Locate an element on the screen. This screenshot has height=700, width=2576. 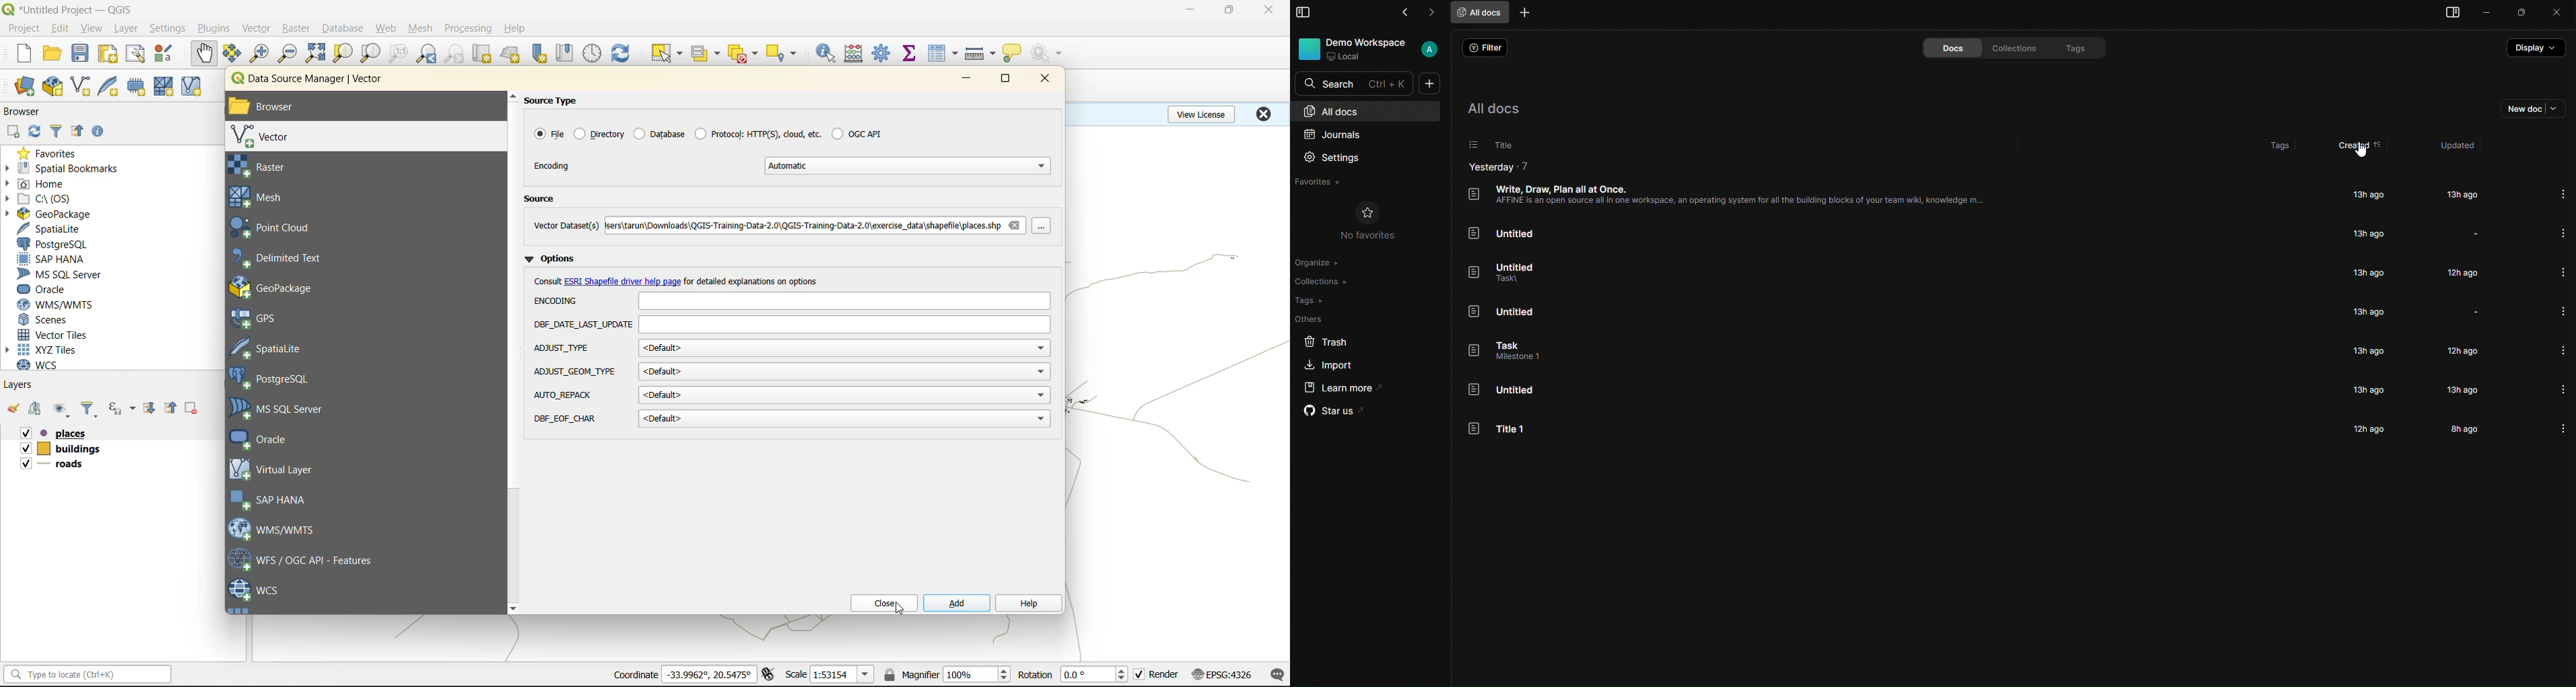
collections is located at coordinates (1326, 282).